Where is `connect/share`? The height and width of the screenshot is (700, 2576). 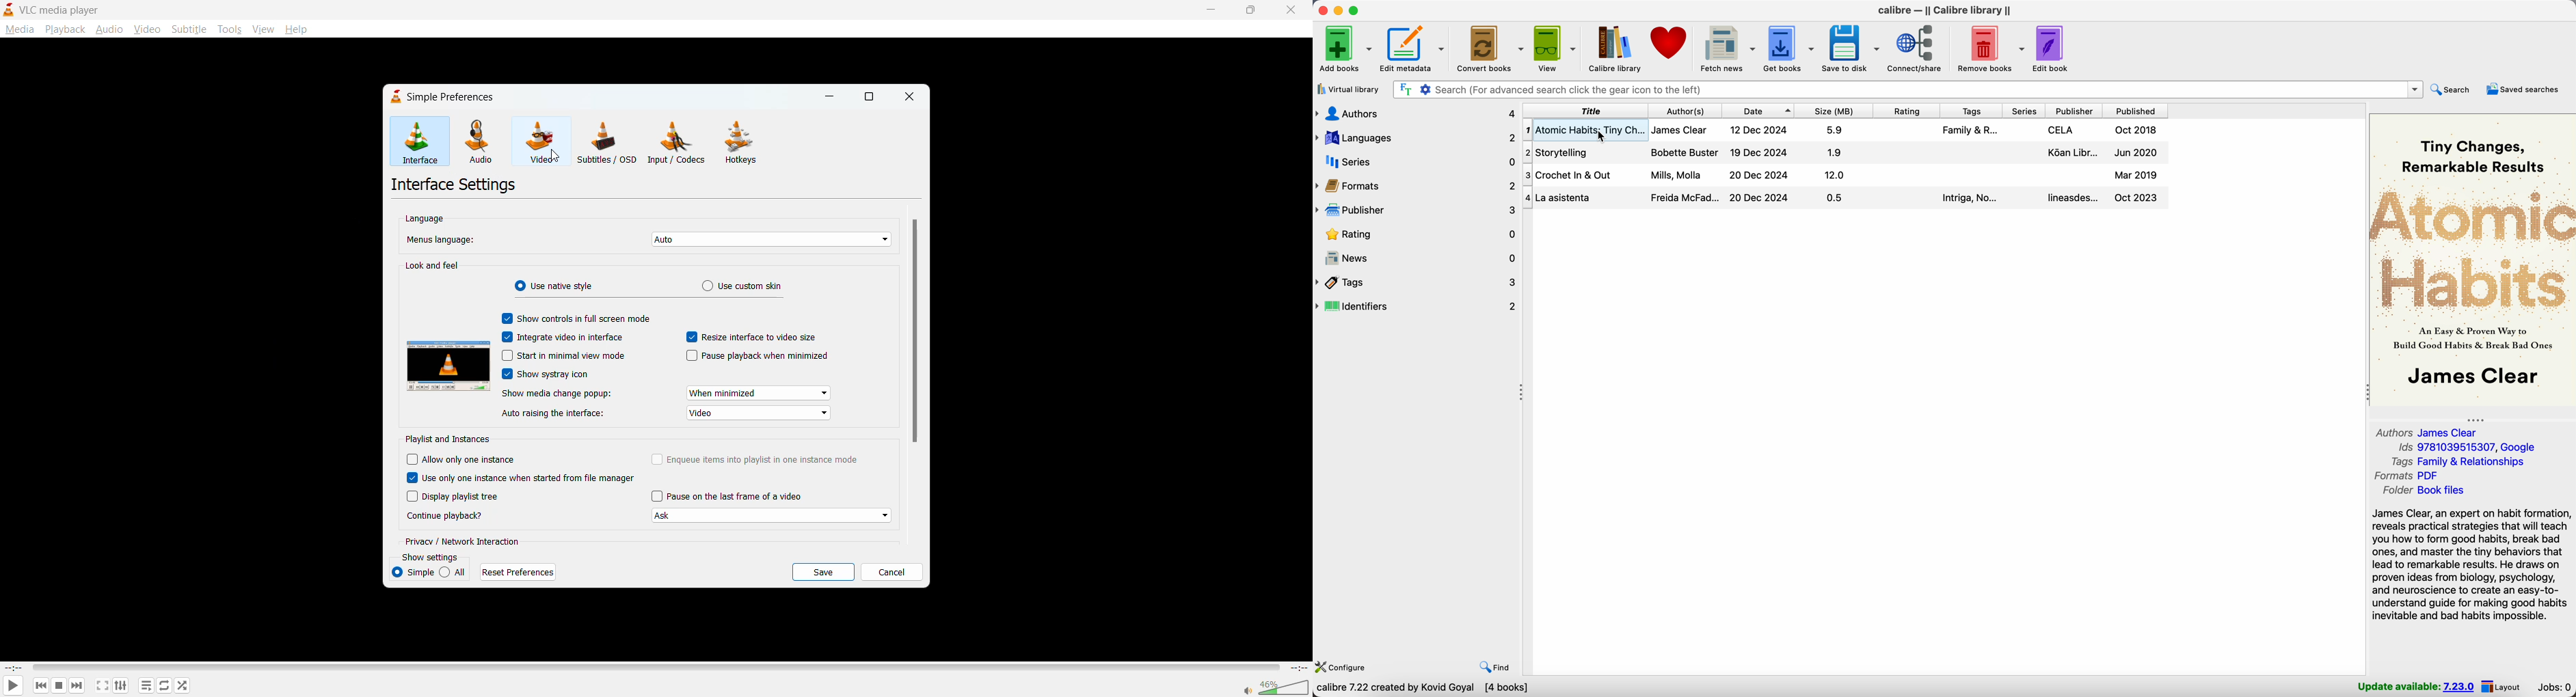 connect/share is located at coordinates (1917, 50).